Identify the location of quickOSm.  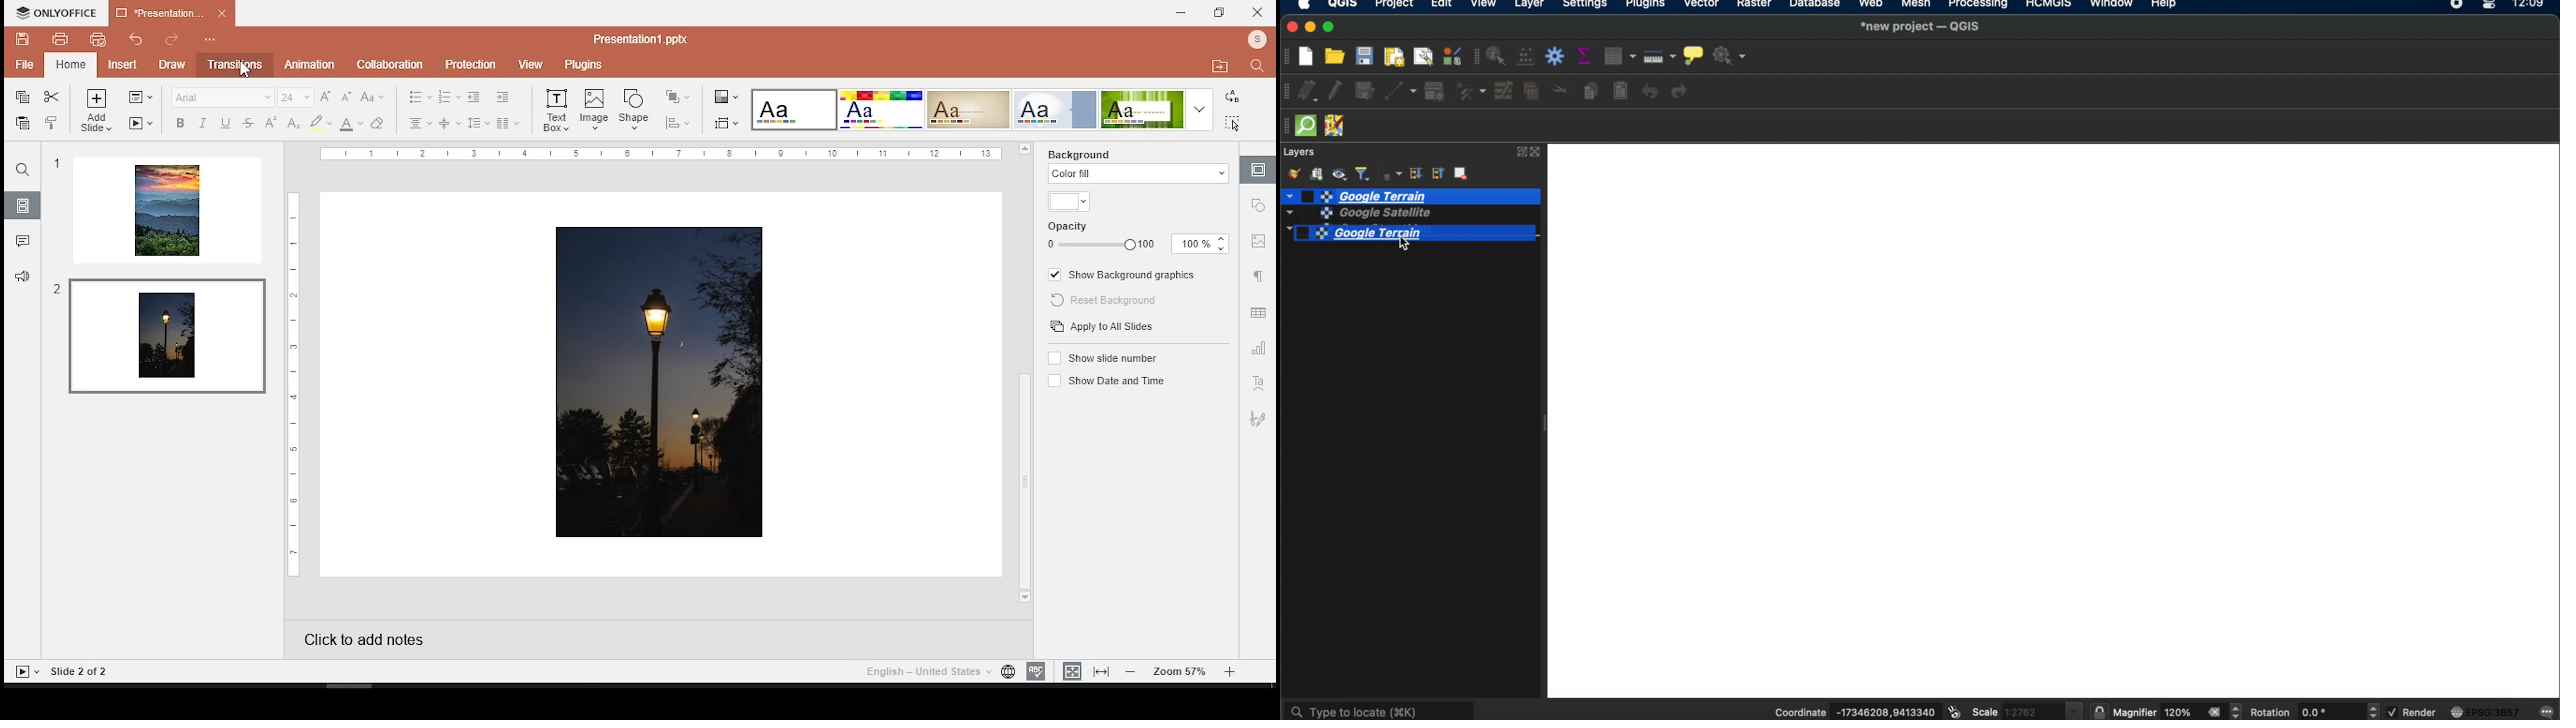
(1309, 125).